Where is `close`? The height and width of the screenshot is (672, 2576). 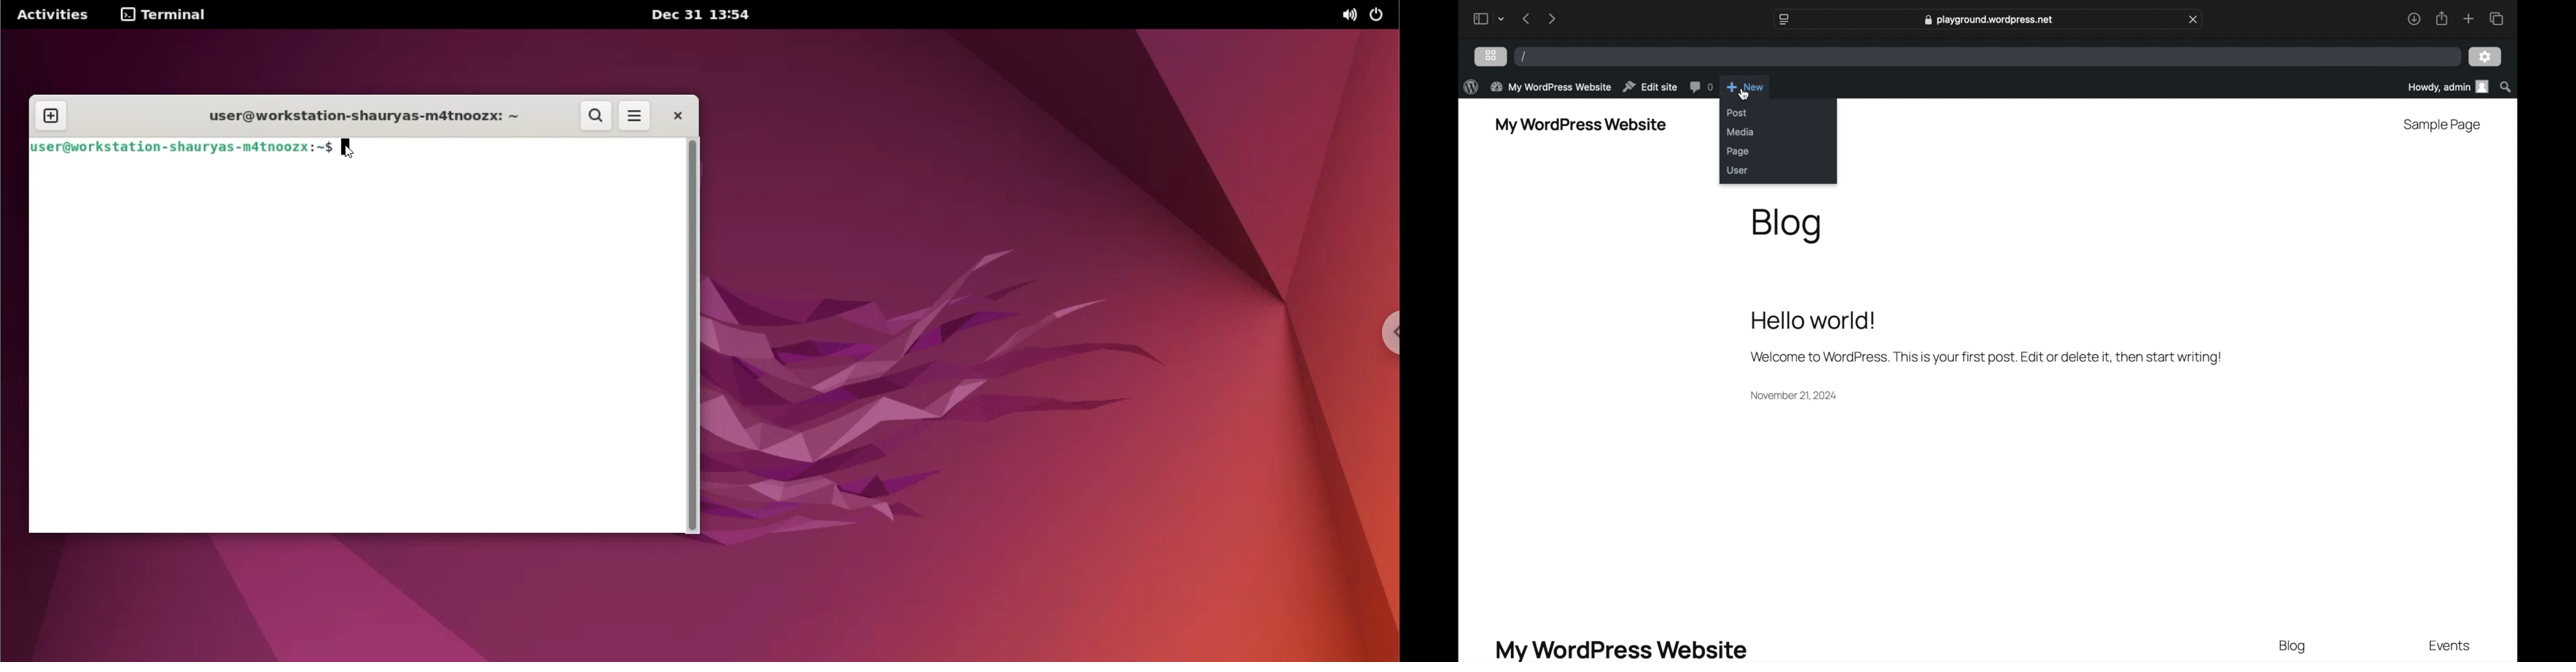
close is located at coordinates (2194, 19).